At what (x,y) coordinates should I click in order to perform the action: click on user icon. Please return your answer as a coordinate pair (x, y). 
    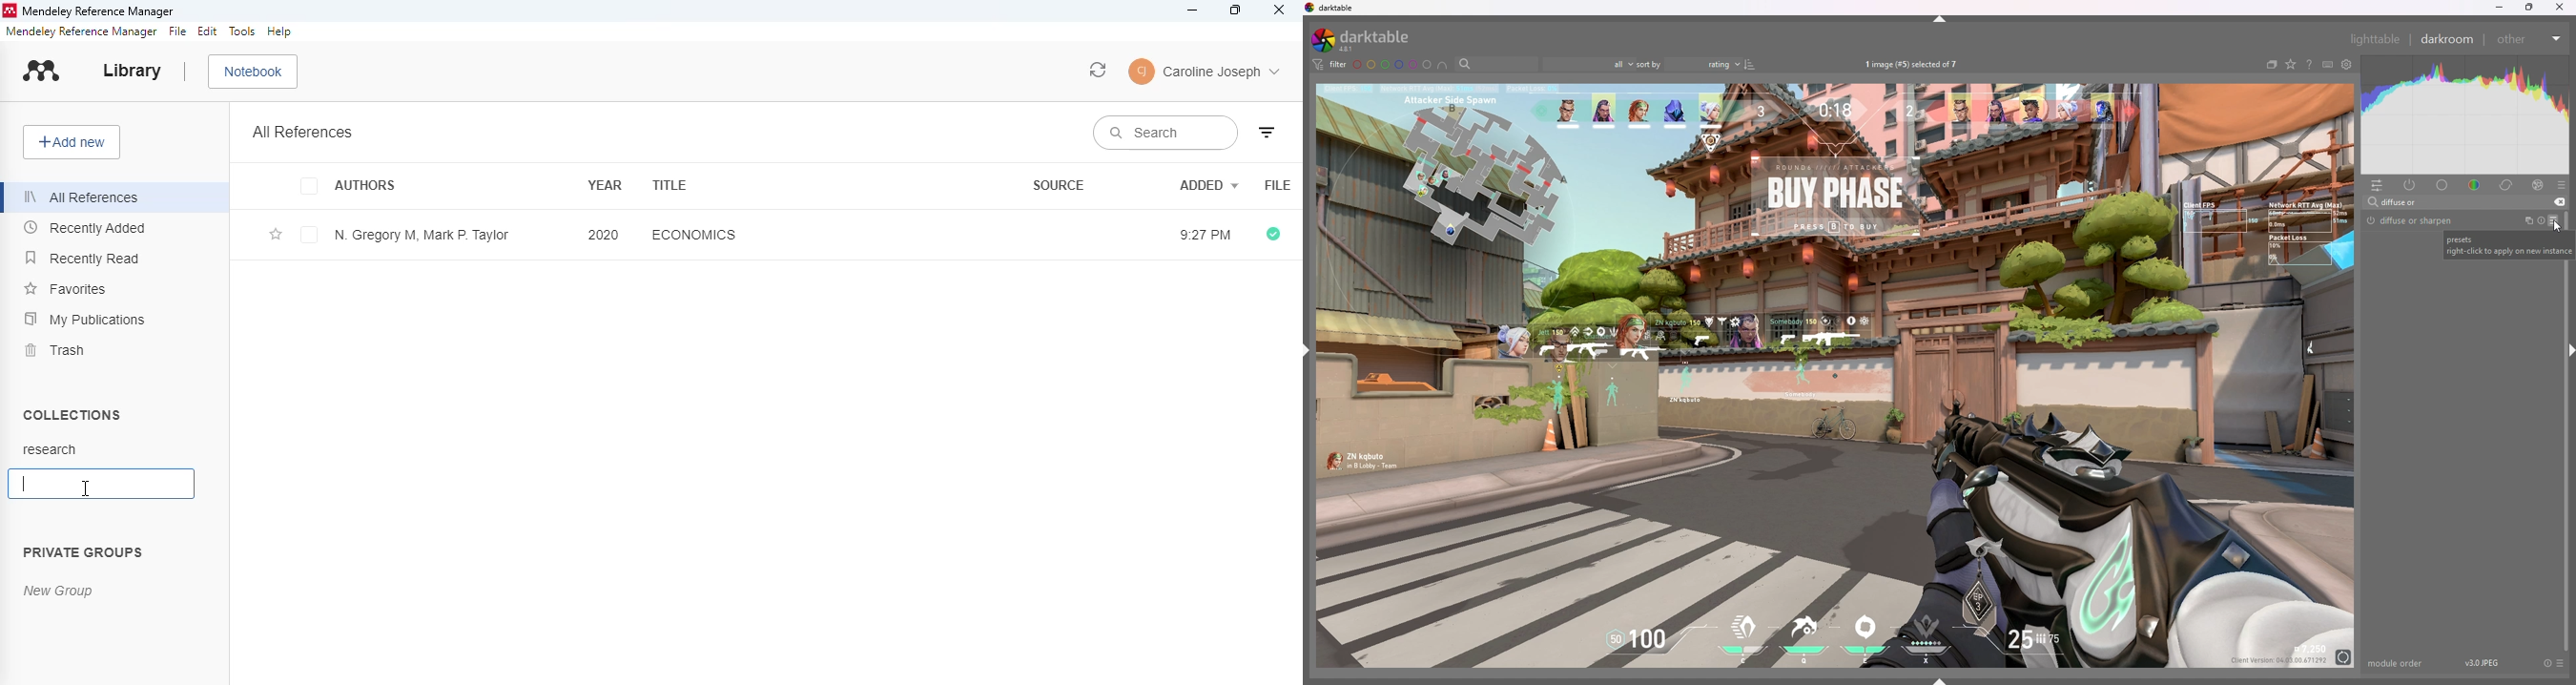
    Looking at the image, I should click on (1143, 72).